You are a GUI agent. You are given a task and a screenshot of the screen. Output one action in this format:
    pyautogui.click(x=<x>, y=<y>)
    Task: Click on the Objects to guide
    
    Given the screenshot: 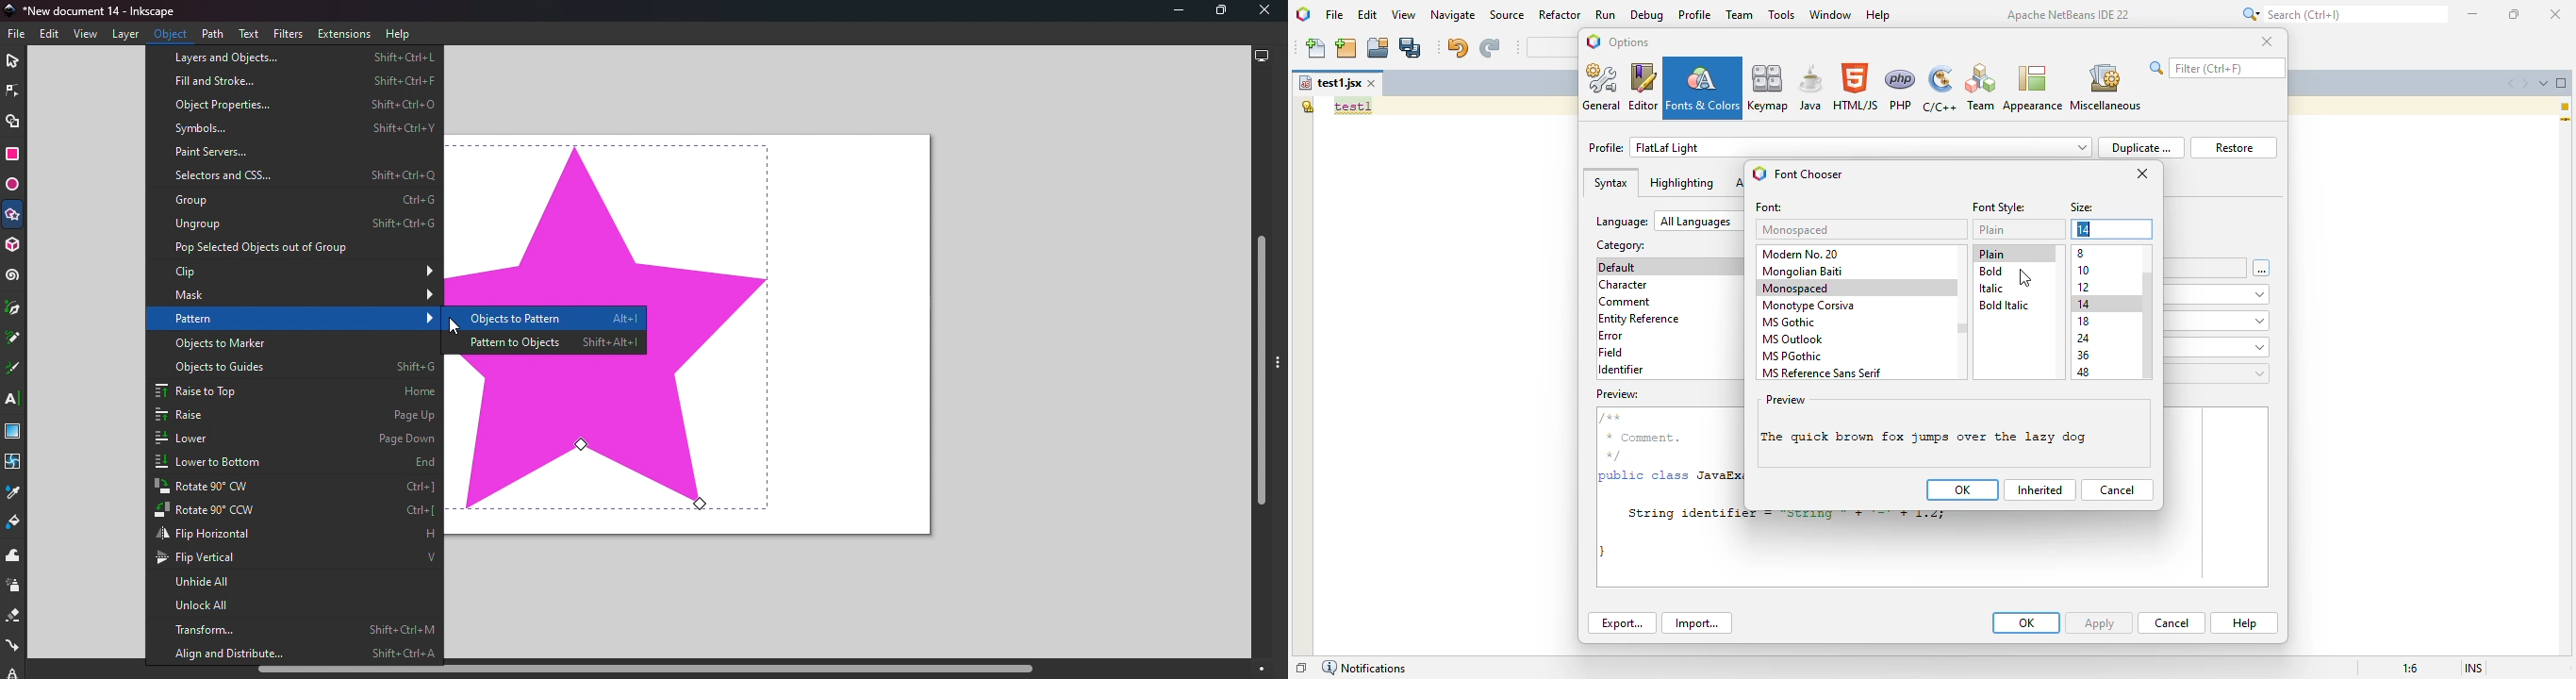 What is the action you would take?
    pyautogui.click(x=299, y=369)
    